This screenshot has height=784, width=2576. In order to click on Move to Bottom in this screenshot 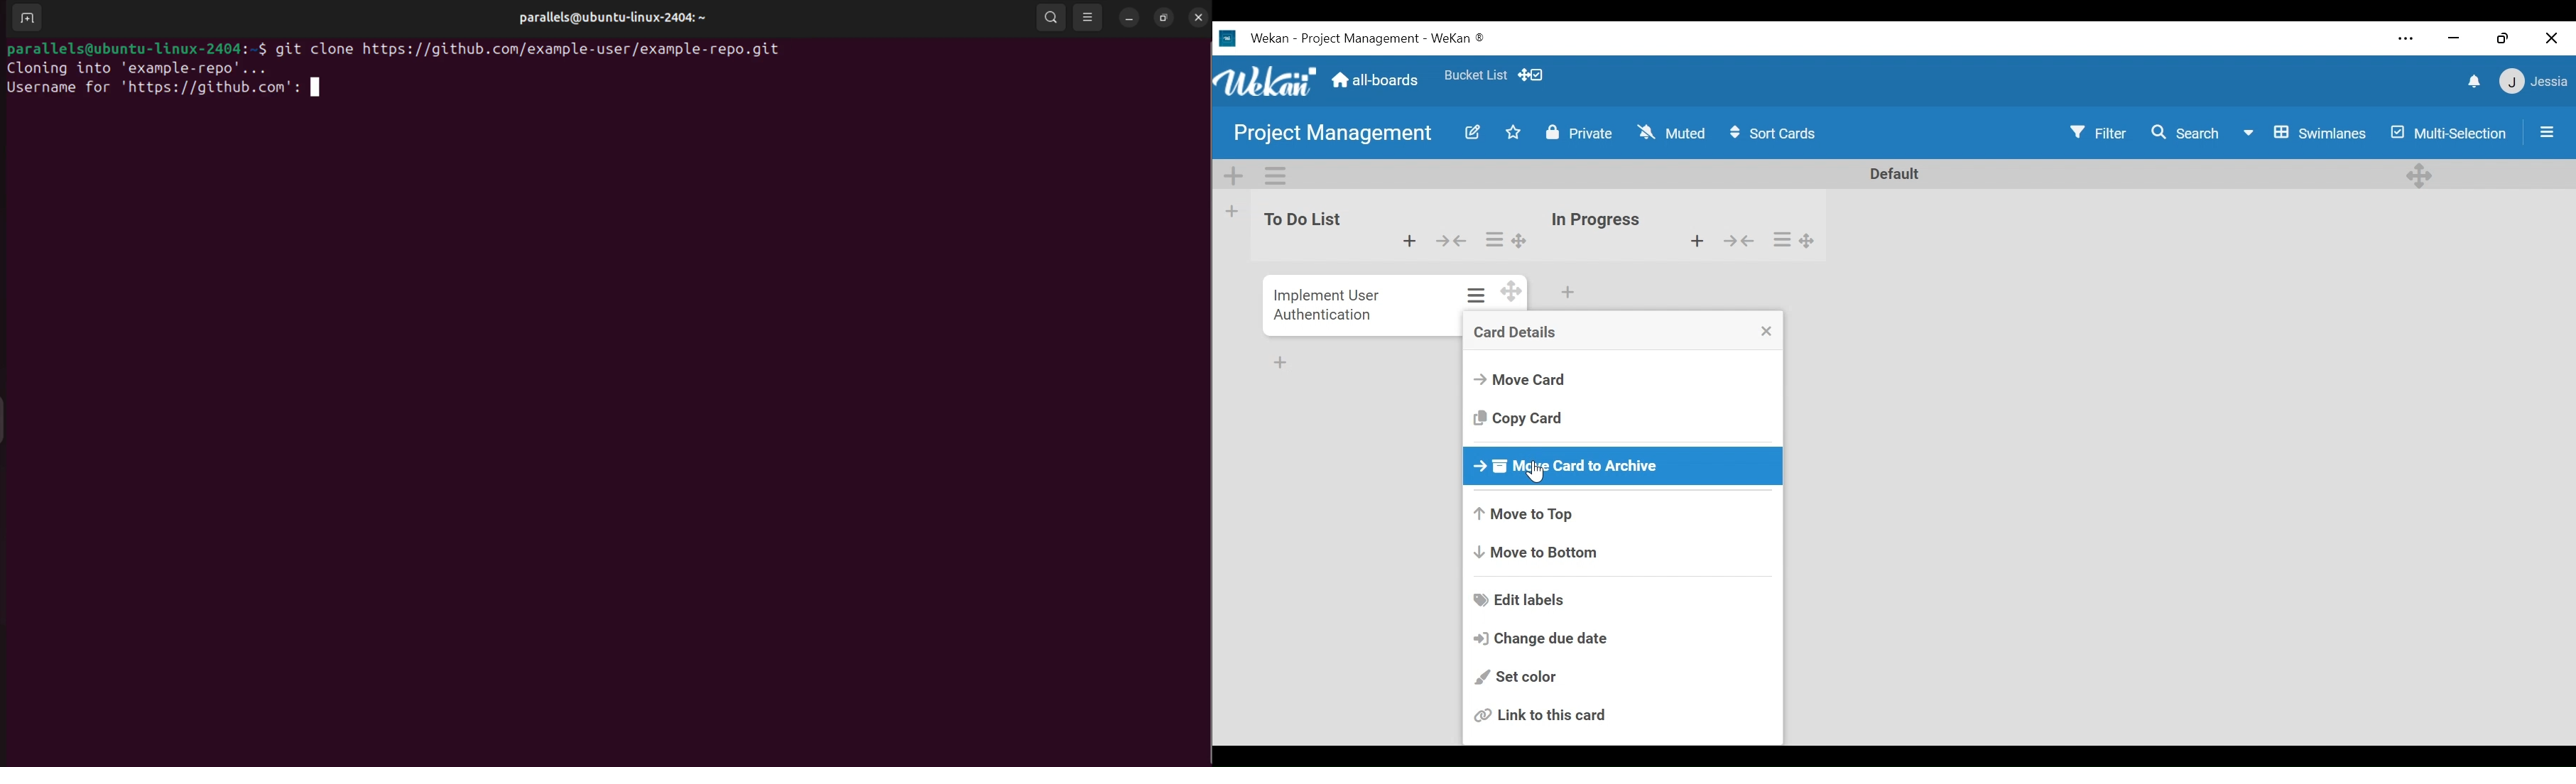, I will do `click(1536, 553)`.